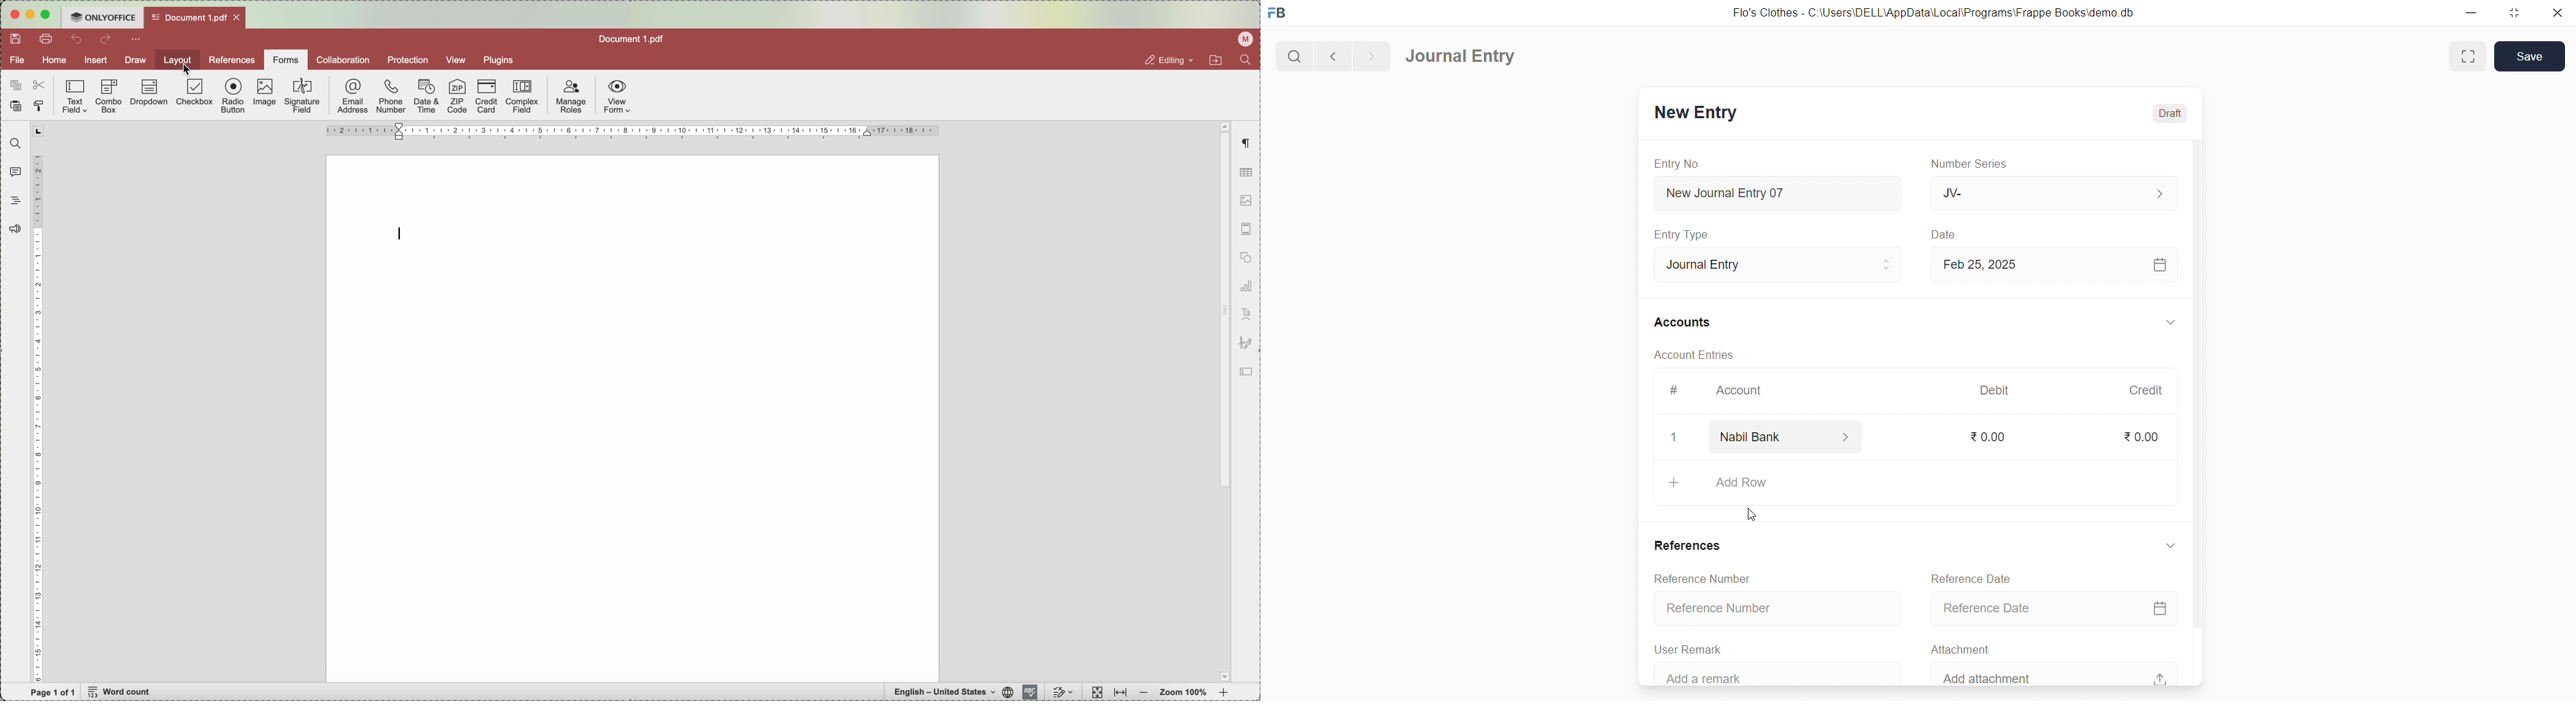  What do you see at coordinates (521, 98) in the screenshot?
I see `complex field` at bounding box center [521, 98].